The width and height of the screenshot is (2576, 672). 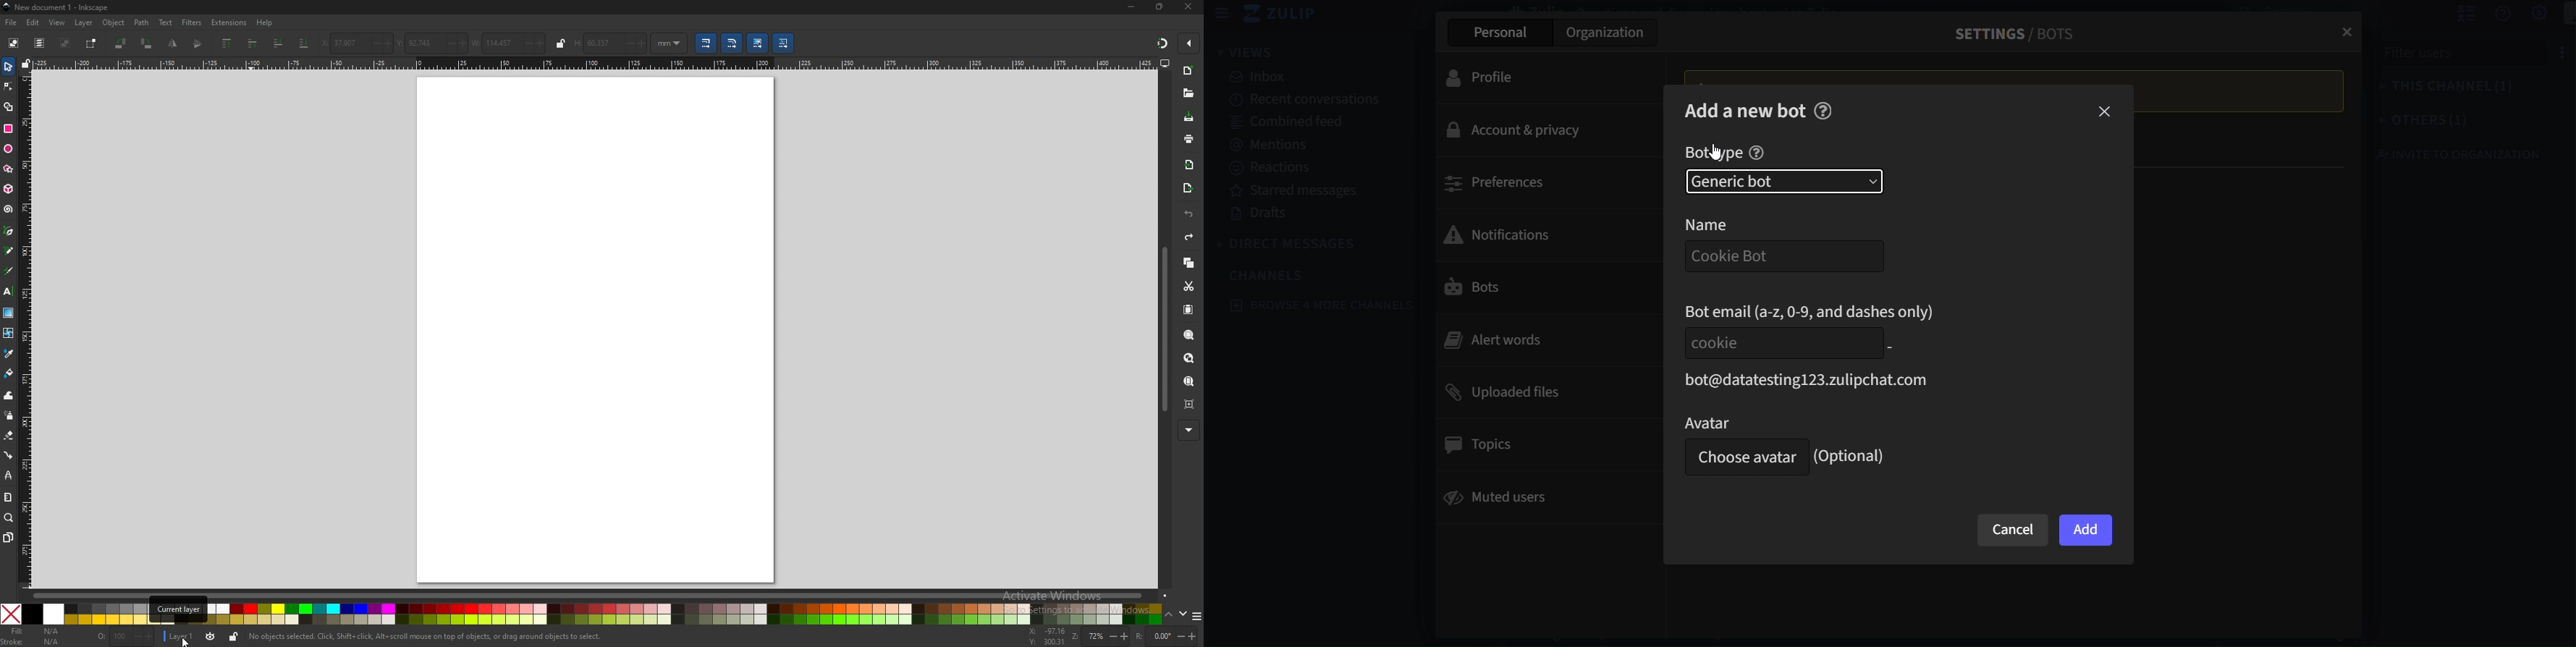 I want to click on no color, so click(x=11, y=614).